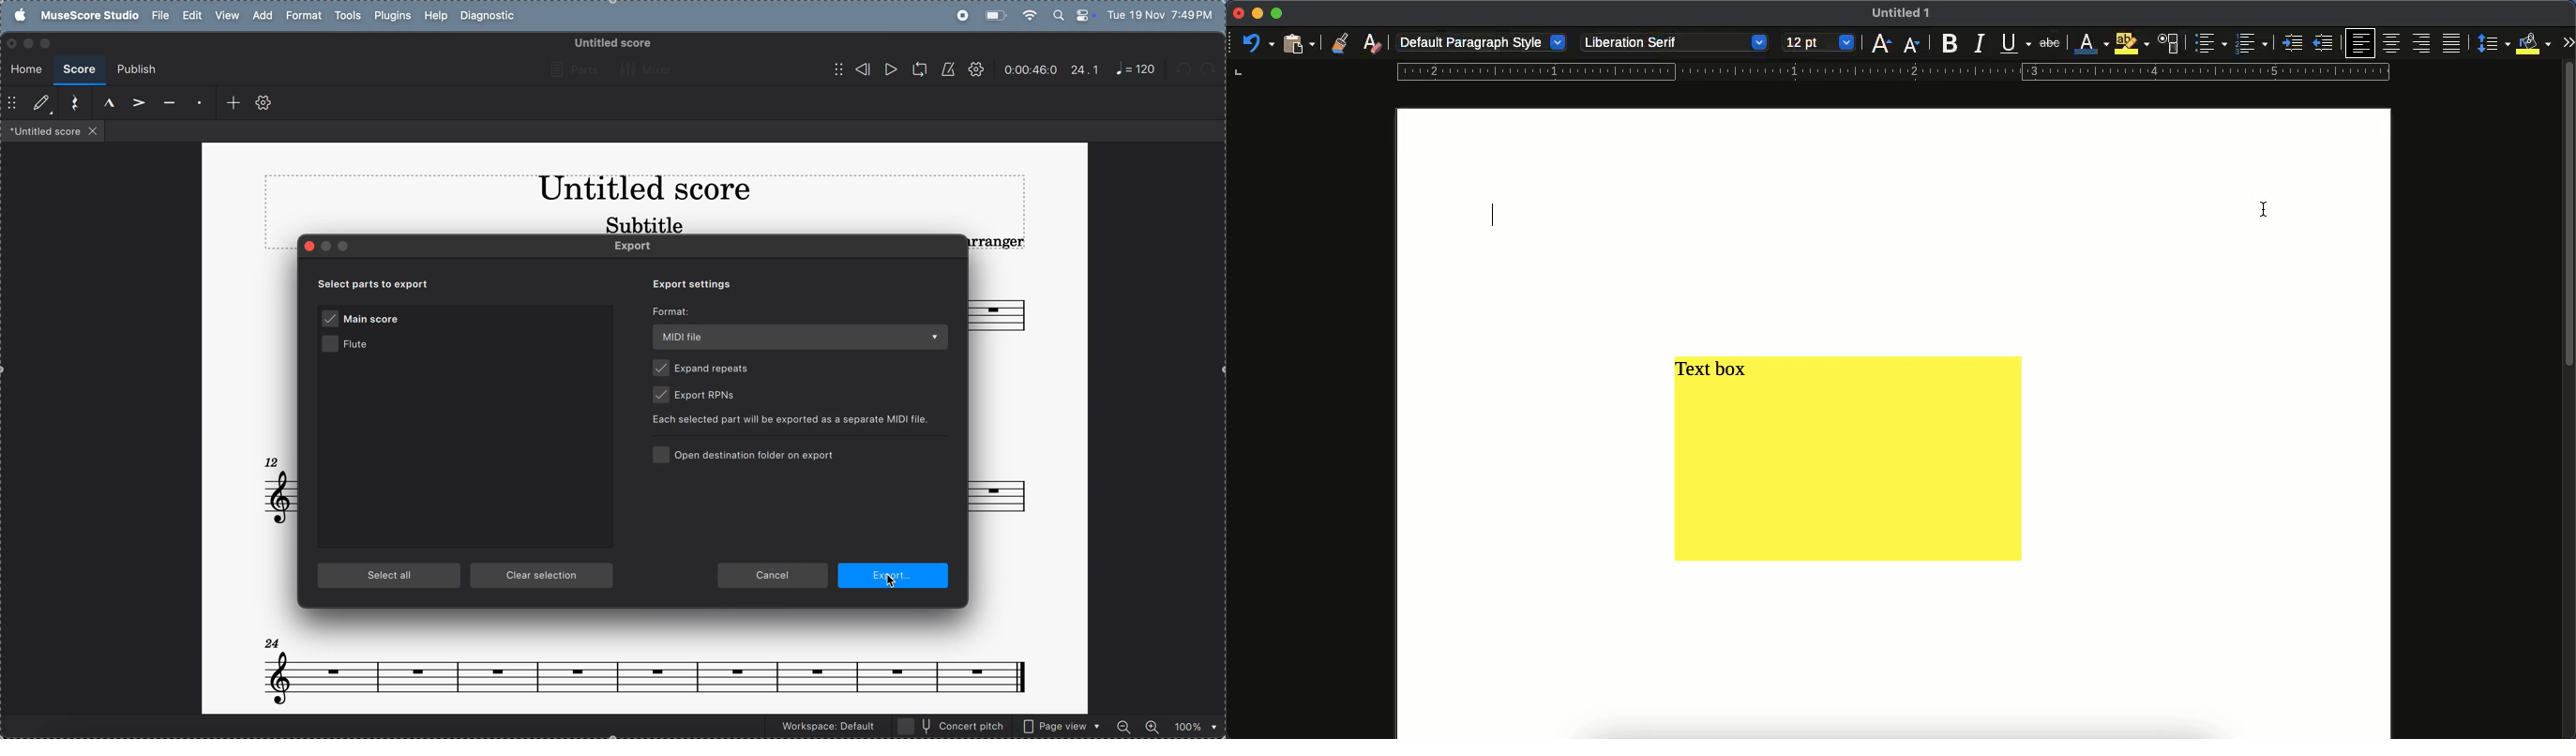  I want to click on diagnostic, so click(491, 16).